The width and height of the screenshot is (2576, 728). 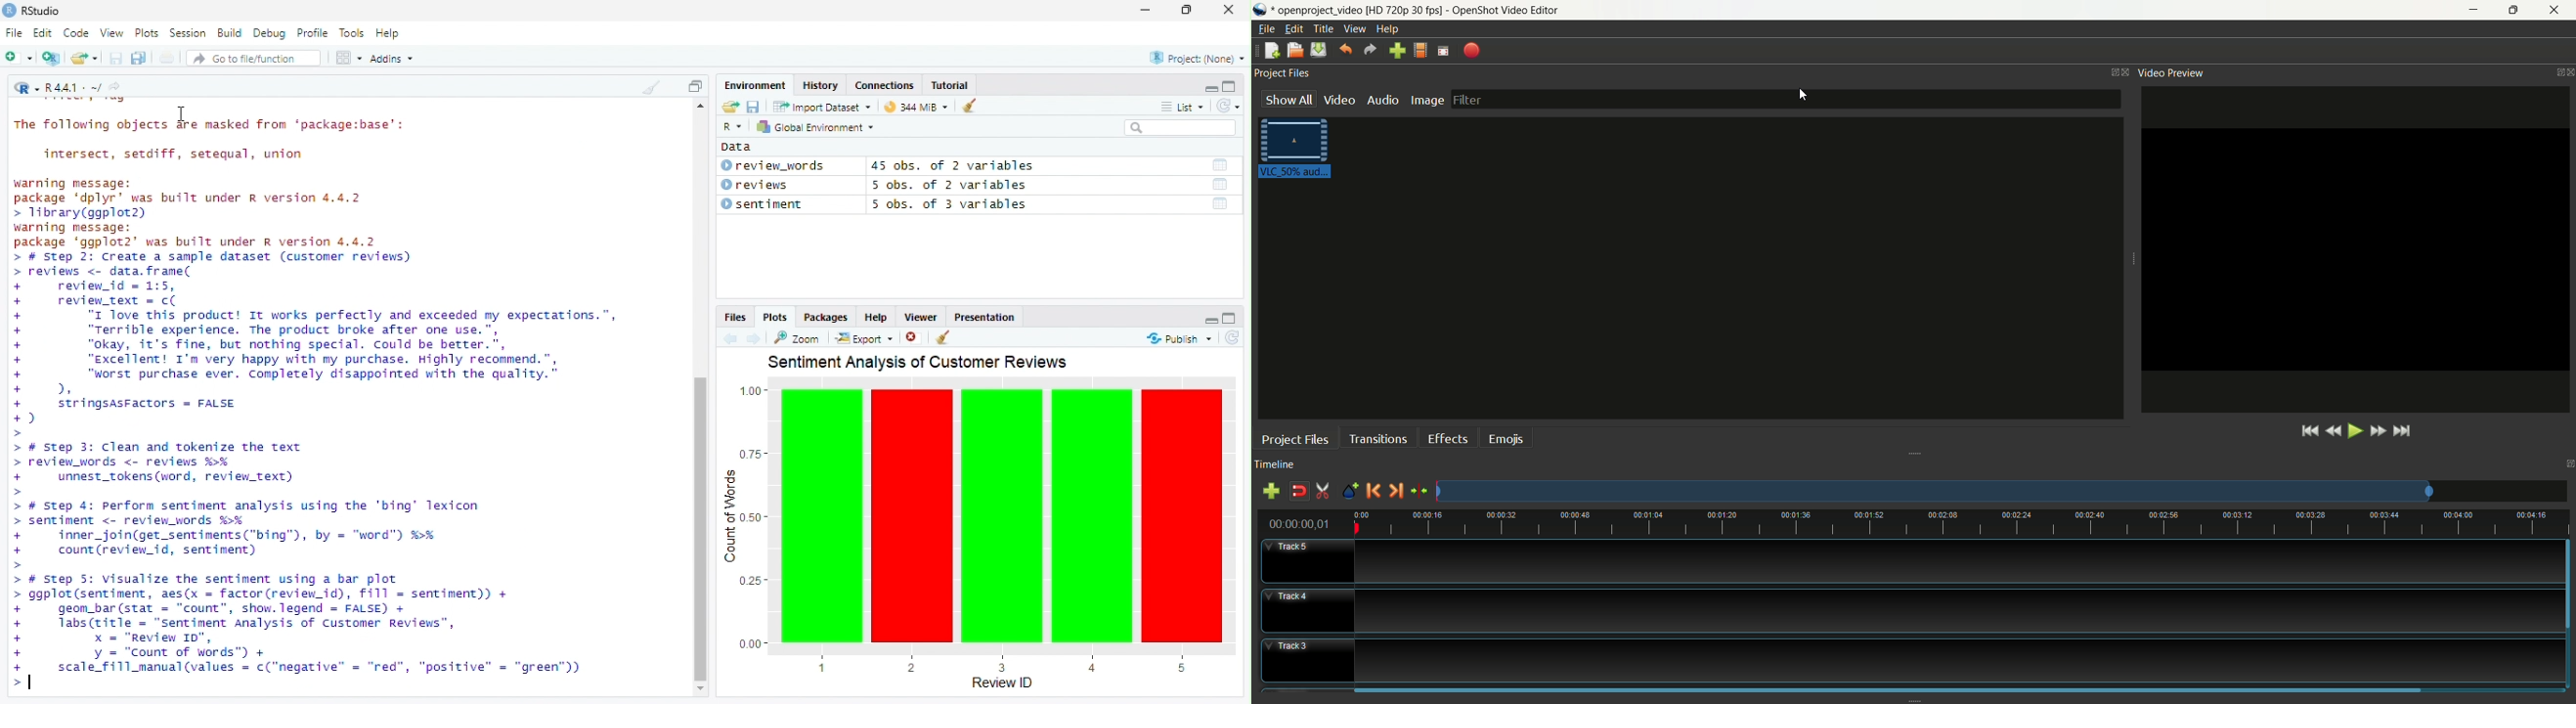 I want to click on Code, so click(x=76, y=32).